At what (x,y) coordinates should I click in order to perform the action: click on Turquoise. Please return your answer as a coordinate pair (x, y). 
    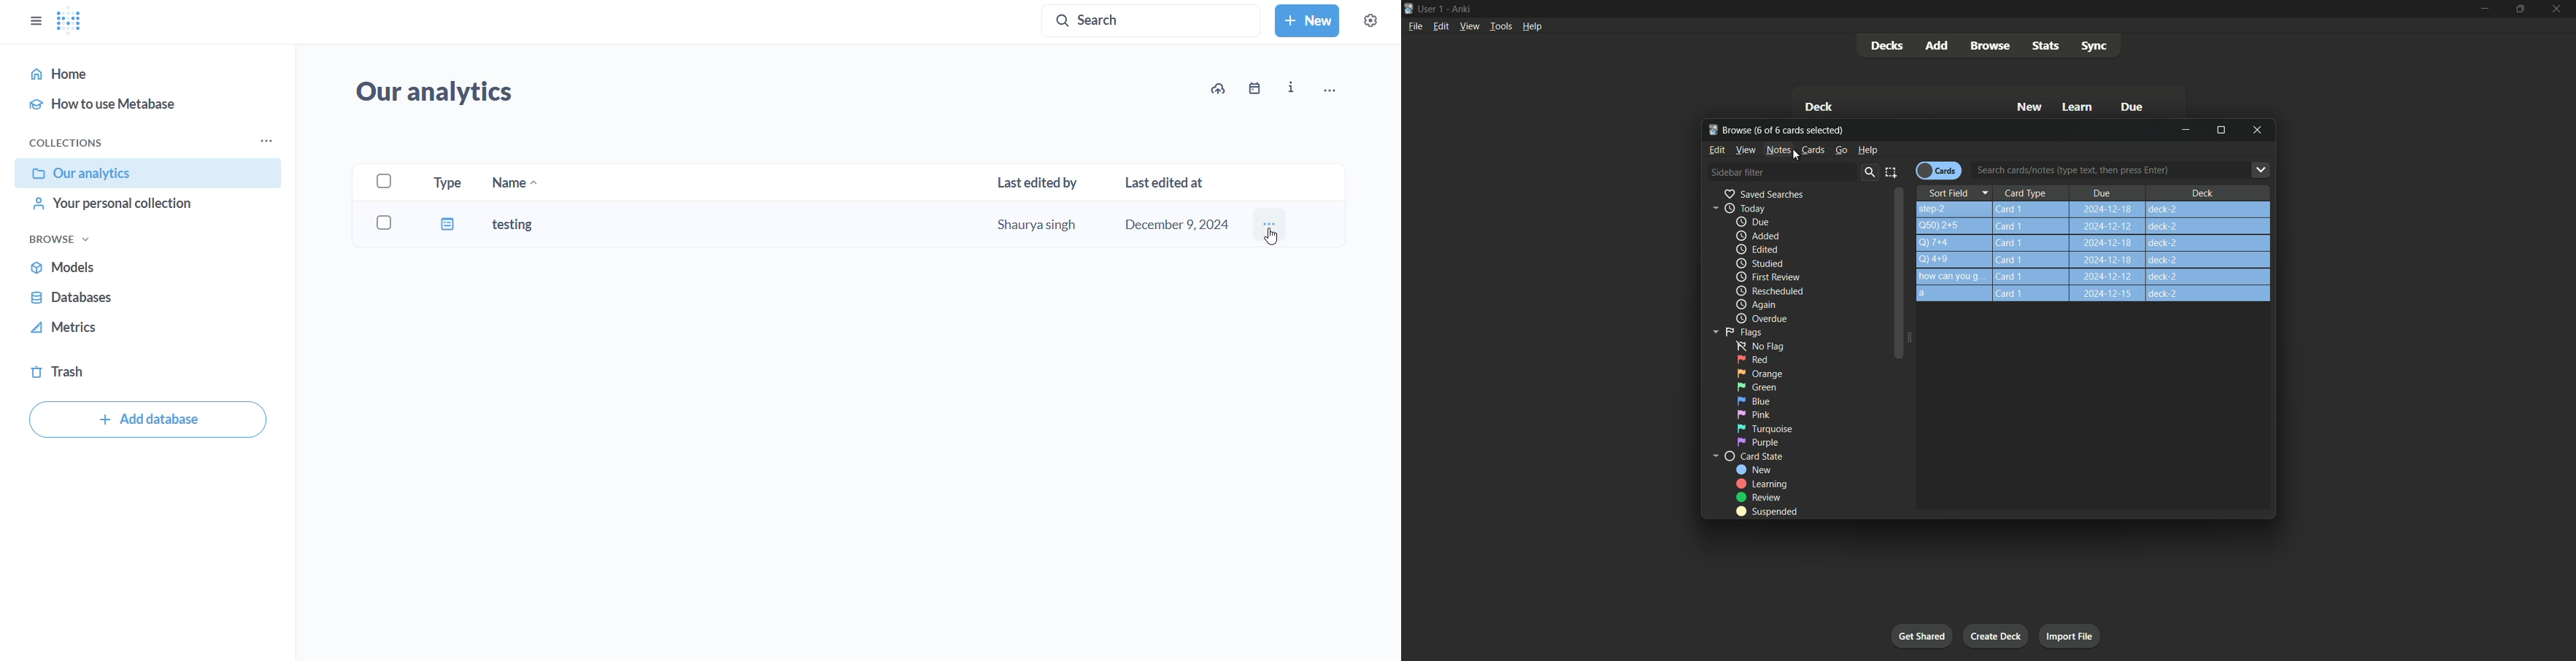
    Looking at the image, I should click on (1764, 428).